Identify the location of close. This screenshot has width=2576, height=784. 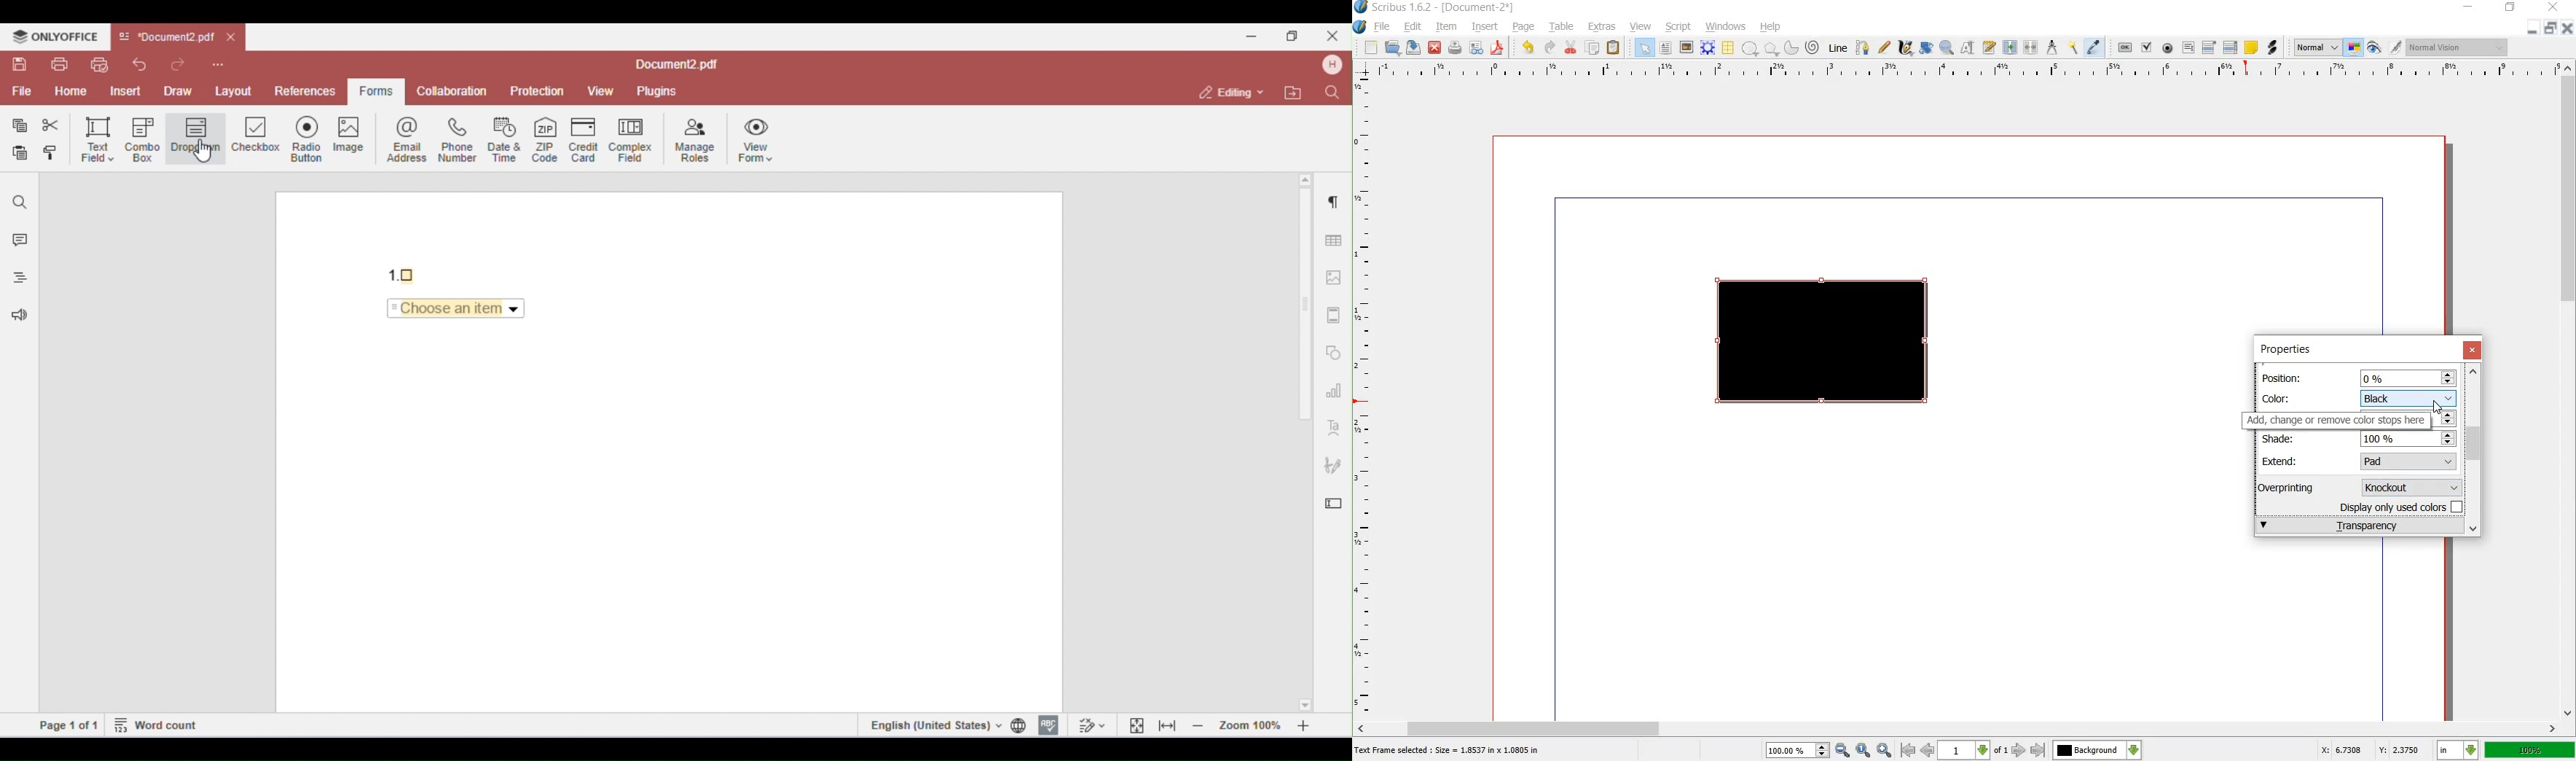
(2474, 351).